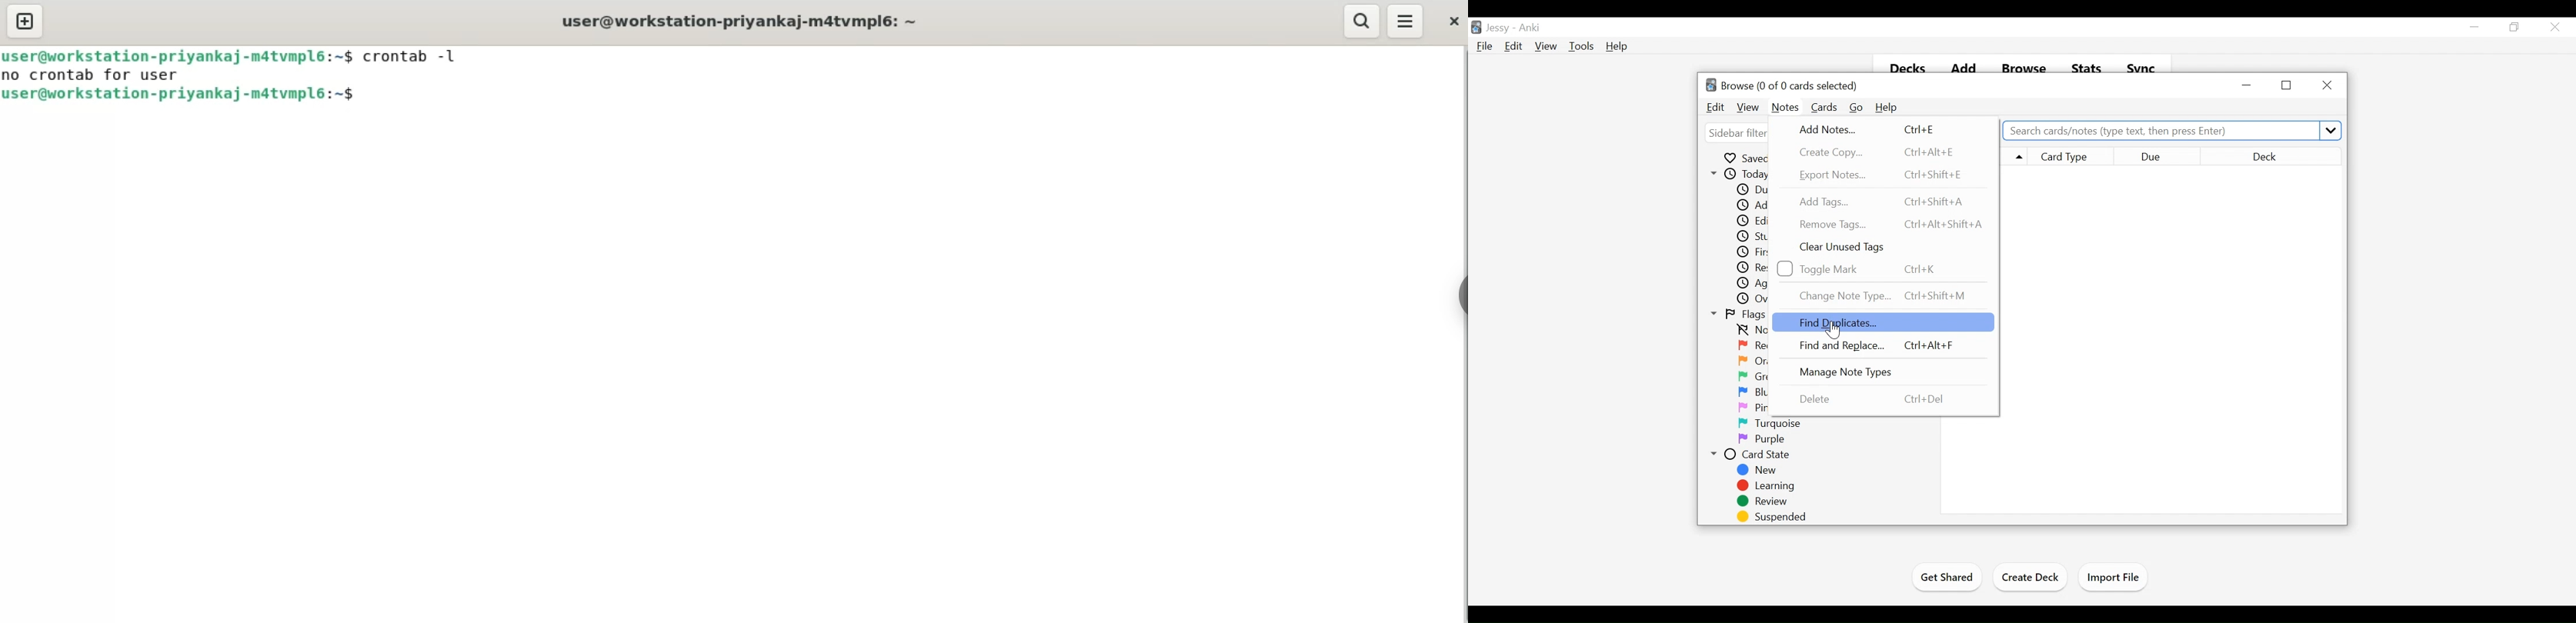  Describe the element at coordinates (1893, 224) in the screenshot. I see `Remove Tags` at that location.